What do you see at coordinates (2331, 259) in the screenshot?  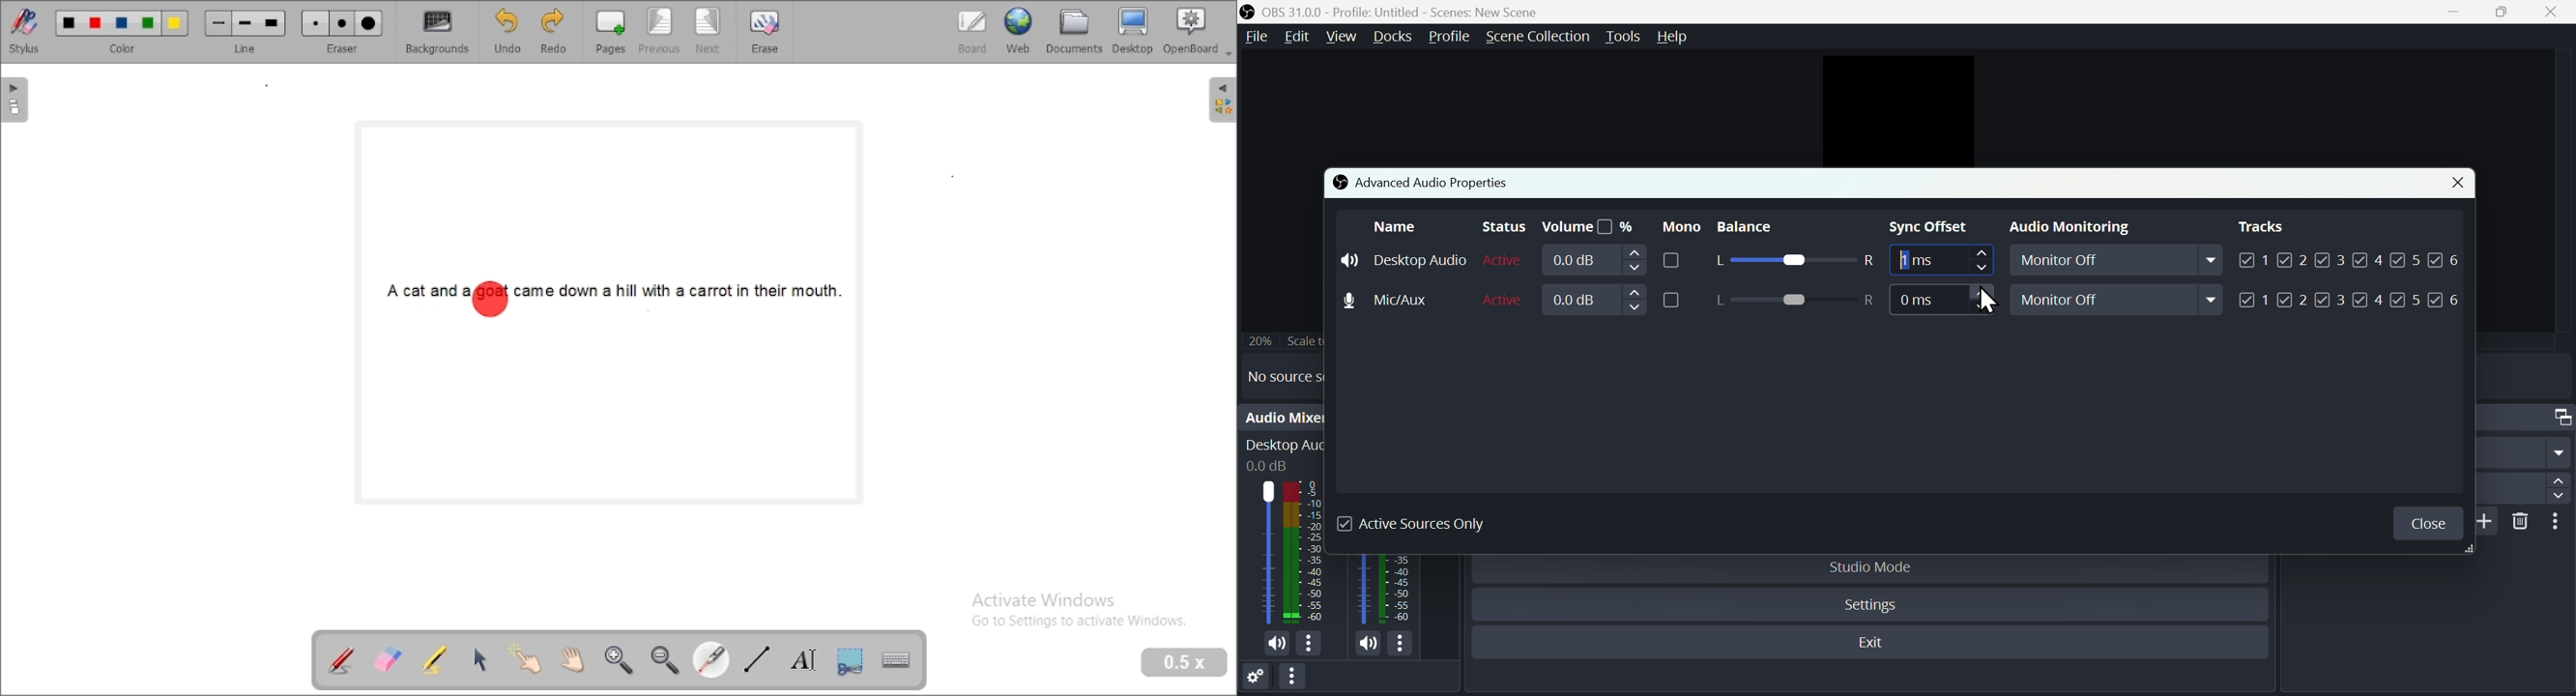 I see `(un)check Track 3` at bounding box center [2331, 259].